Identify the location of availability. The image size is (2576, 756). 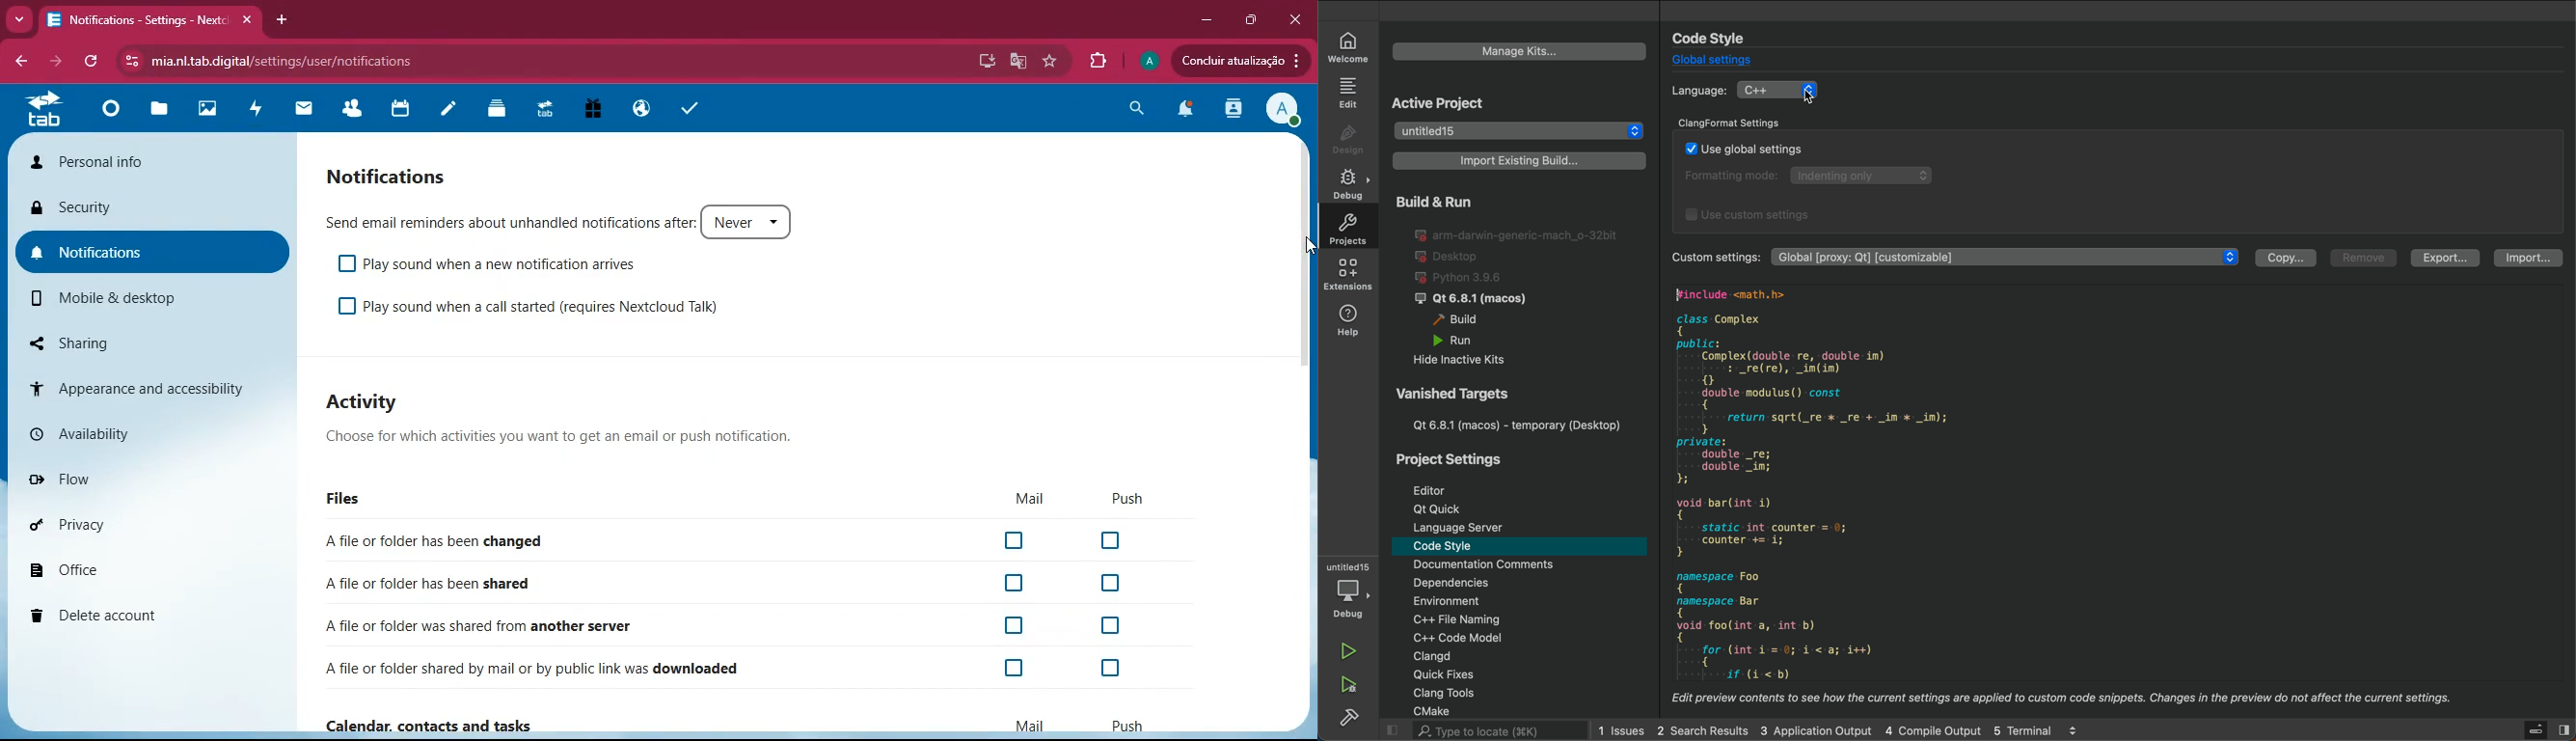
(136, 433).